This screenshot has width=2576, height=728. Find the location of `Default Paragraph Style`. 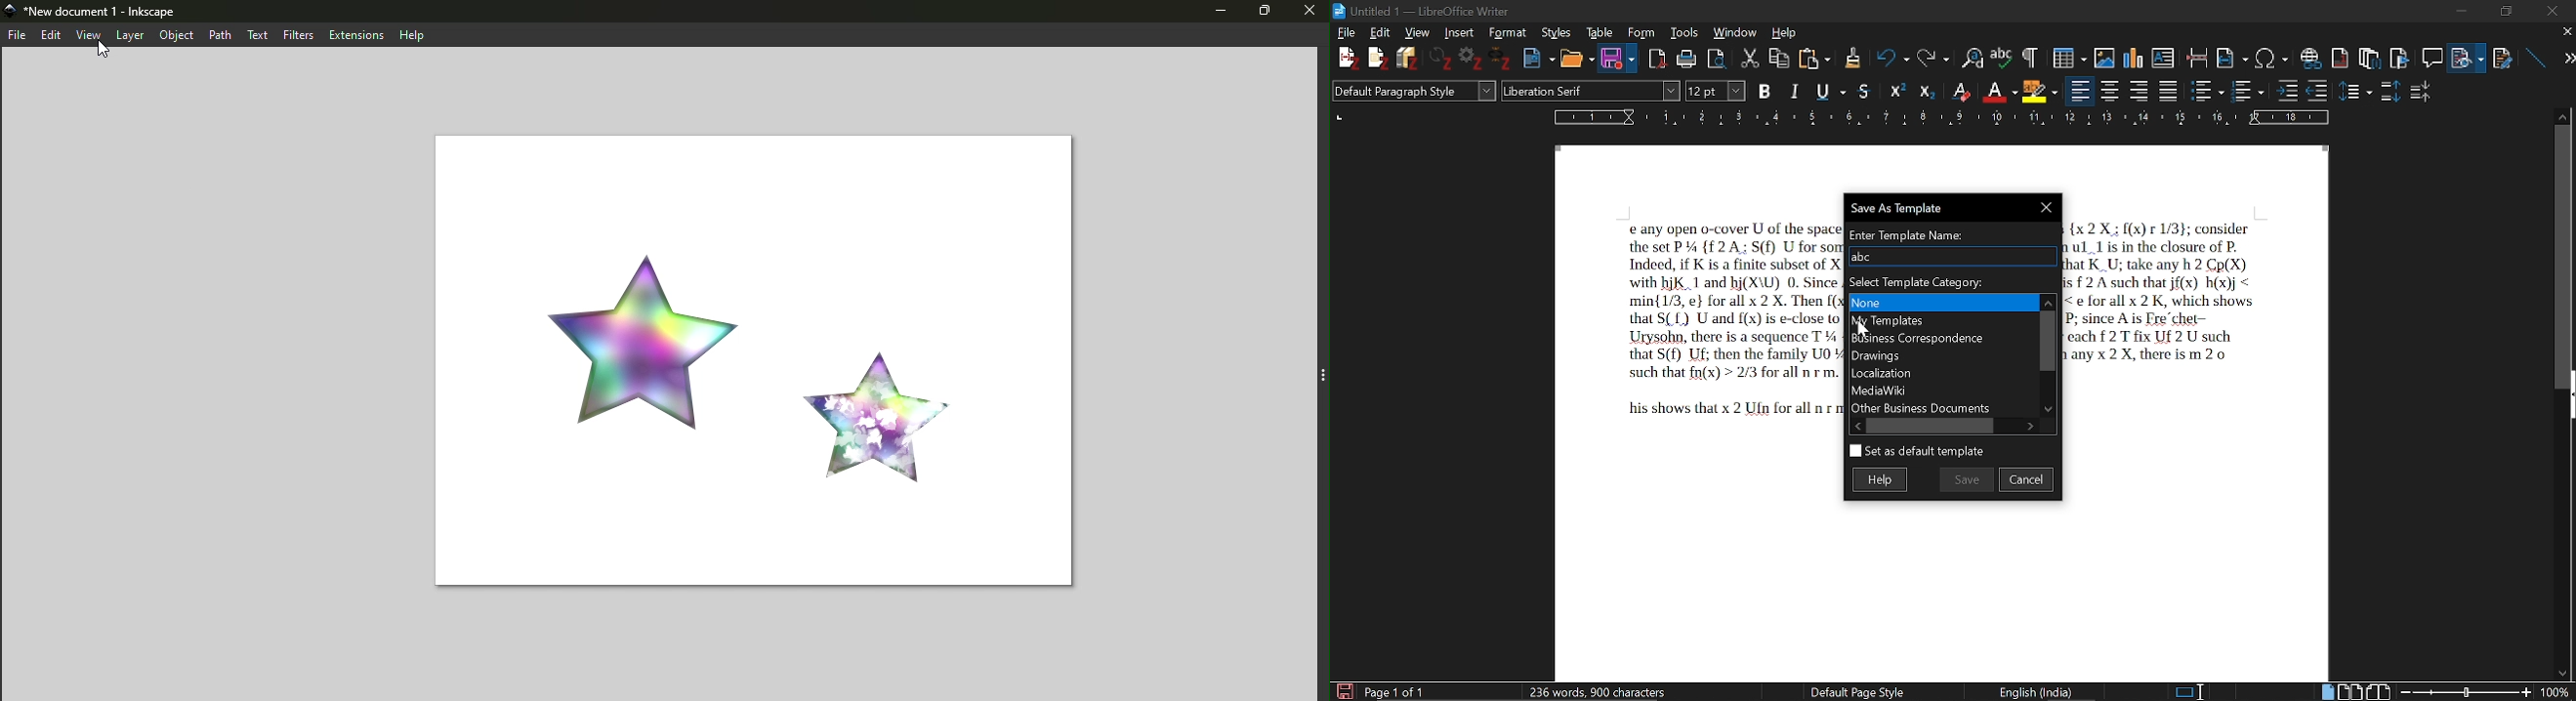

Default Paragraph Style is located at coordinates (1412, 92).